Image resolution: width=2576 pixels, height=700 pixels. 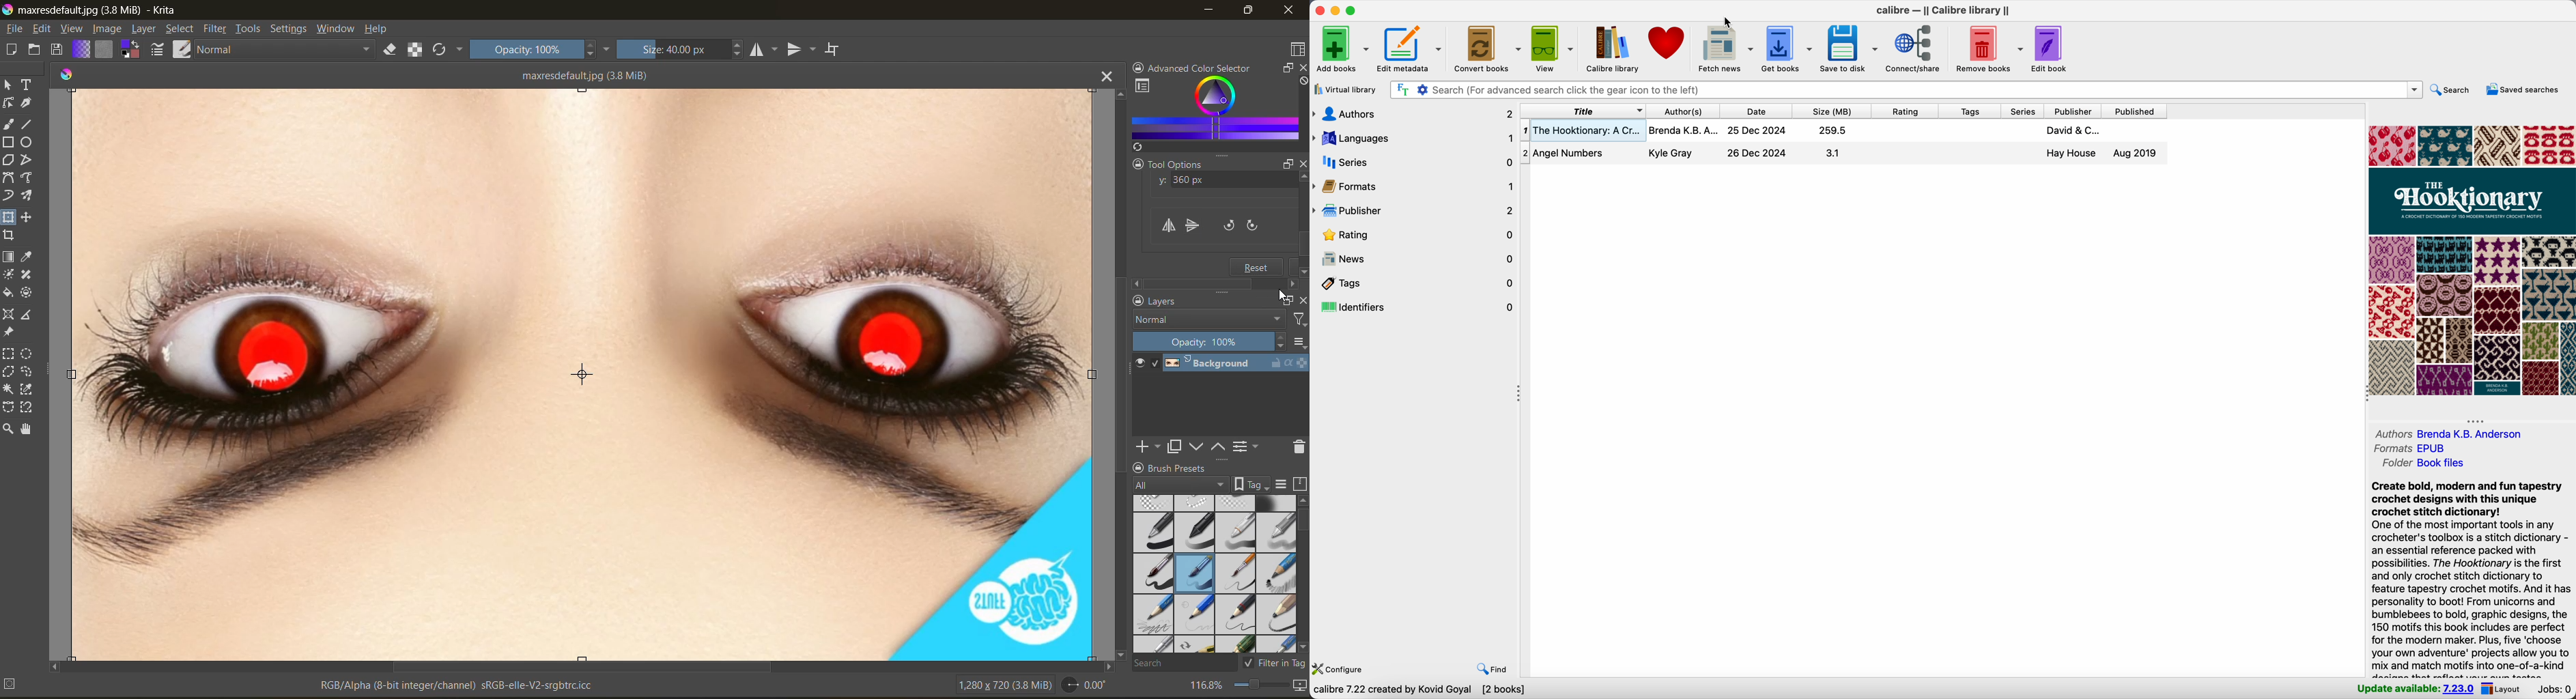 I want to click on search, so click(x=2452, y=92).